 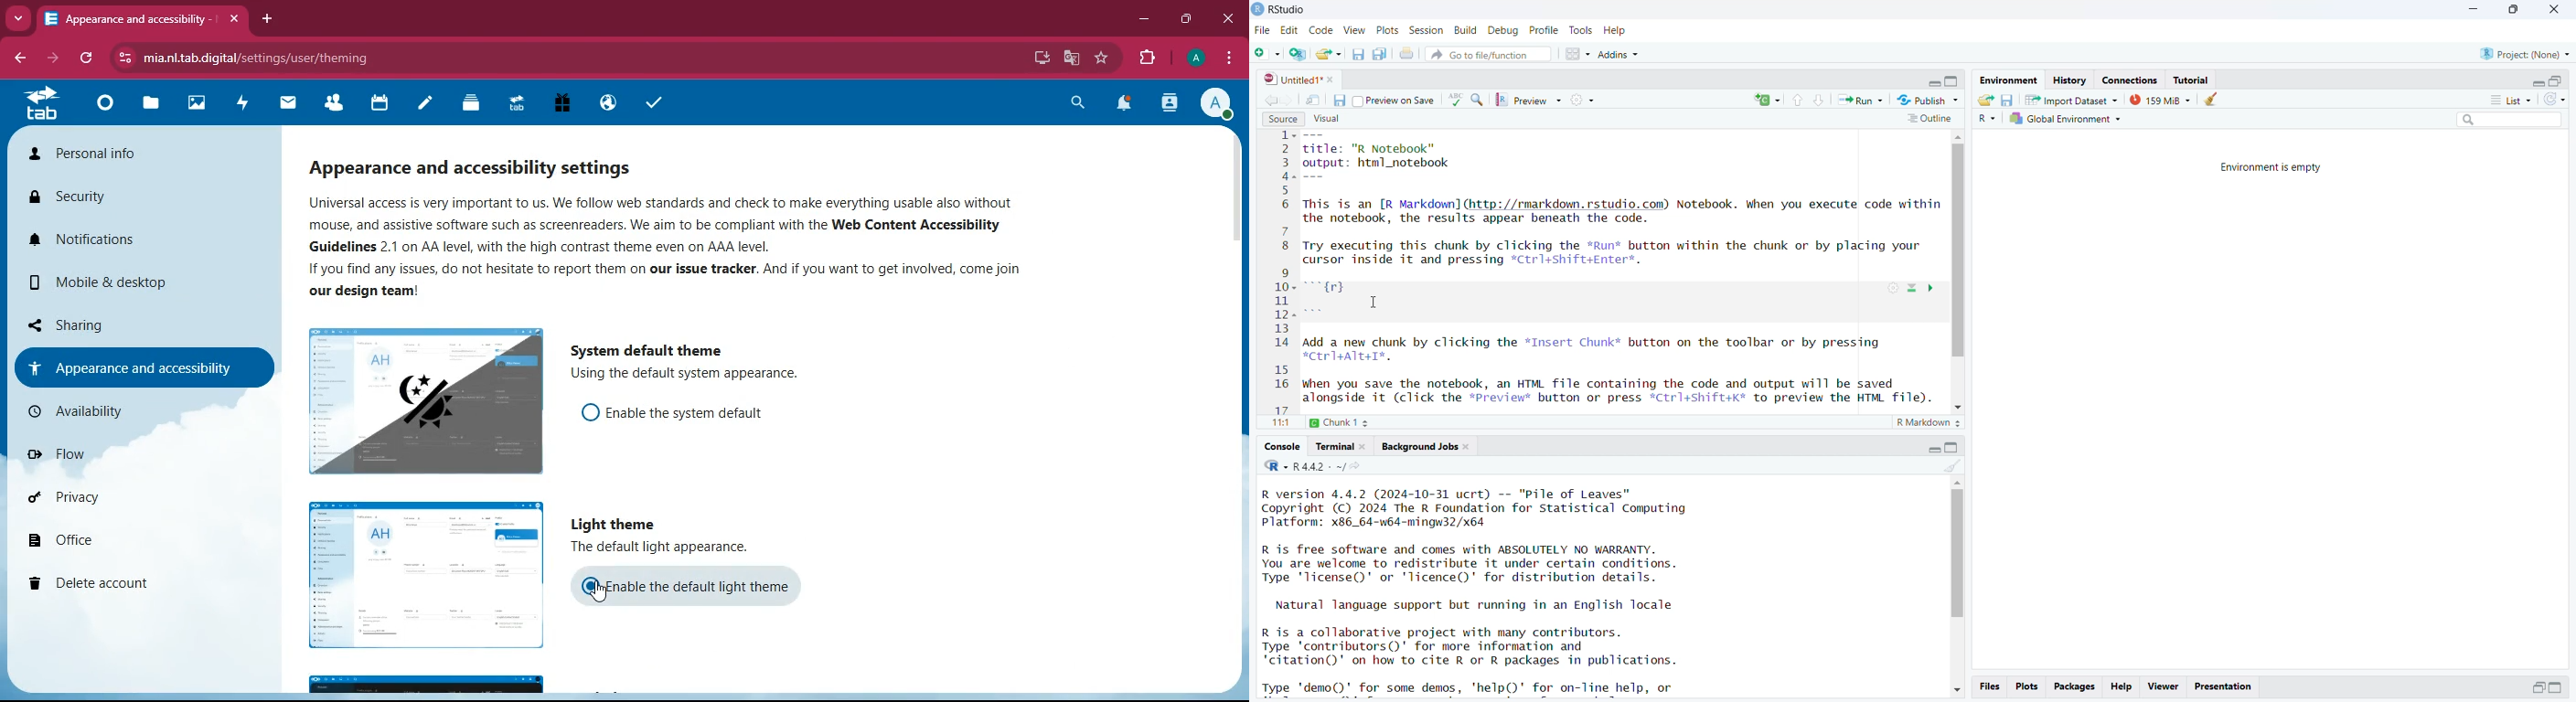 What do you see at coordinates (1953, 82) in the screenshot?
I see `collapse` at bounding box center [1953, 82].